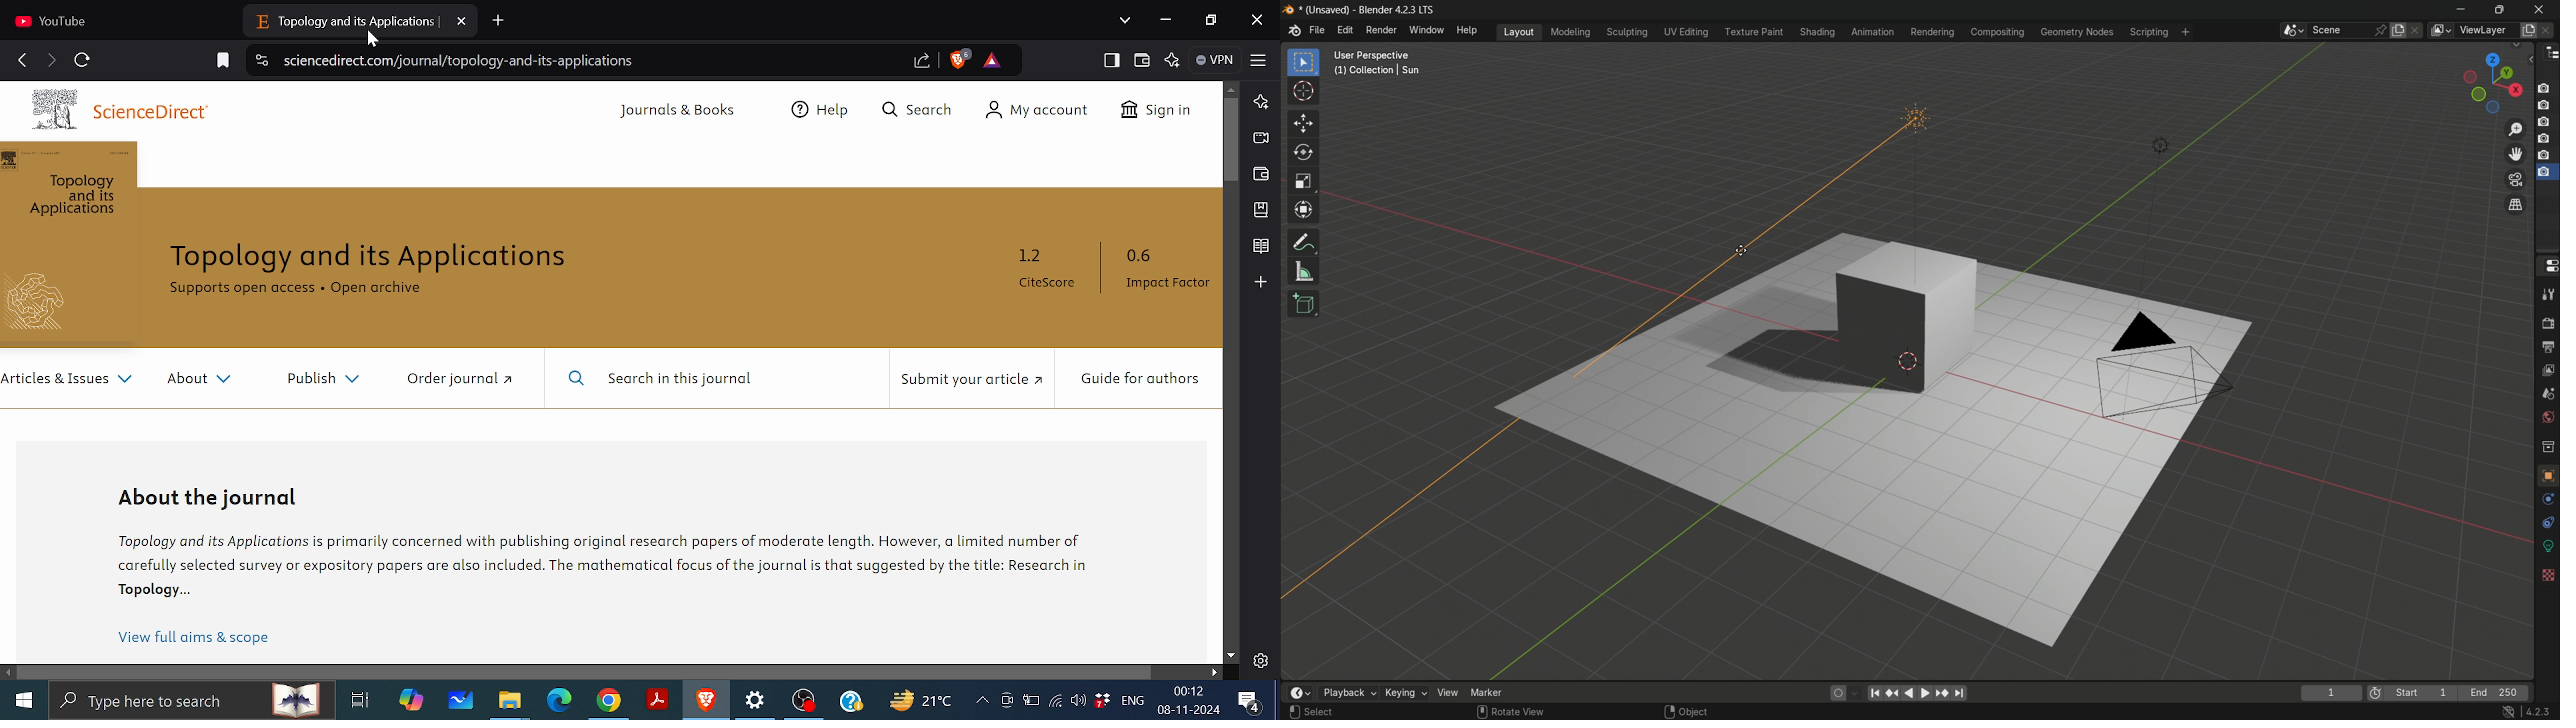  What do you see at coordinates (1369, 11) in the screenshot?
I see `* (Unsaved) - Blender 4.2.3 LTS` at bounding box center [1369, 11].